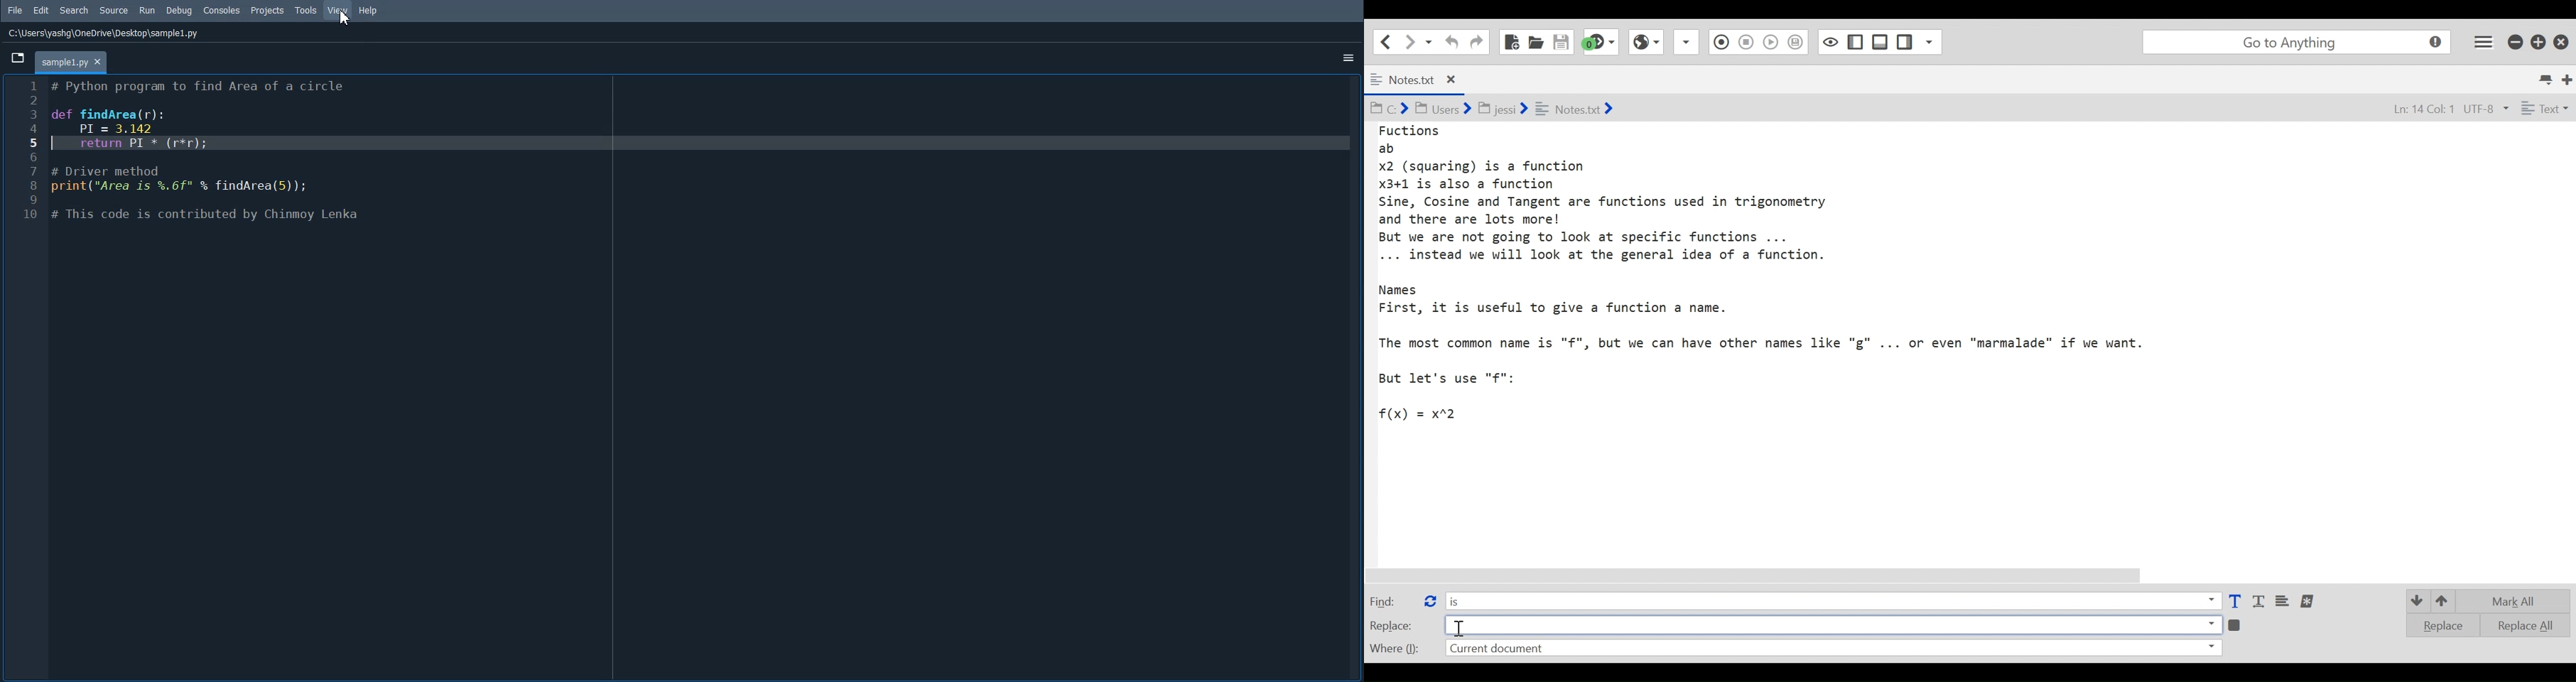  What do you see at coordinates (1777, 273) in the screenshot?
I see `Fuctions

ab

x2 (squaring) is a function

x3+1 is also a function

Sine, Cosine and Tangent are functions used in trigonometry
and there are lots more!

But we are not going to look at specific functions ...

... instead we will look at the general idea of a function.
Names

First, it is useful to give a function a name.

The most common name is "f", but we can have other names like "g" ... or even "marmalade" if we want.
But let's use "f":

f(x) = x*2` at bounding box center [1777, 273].